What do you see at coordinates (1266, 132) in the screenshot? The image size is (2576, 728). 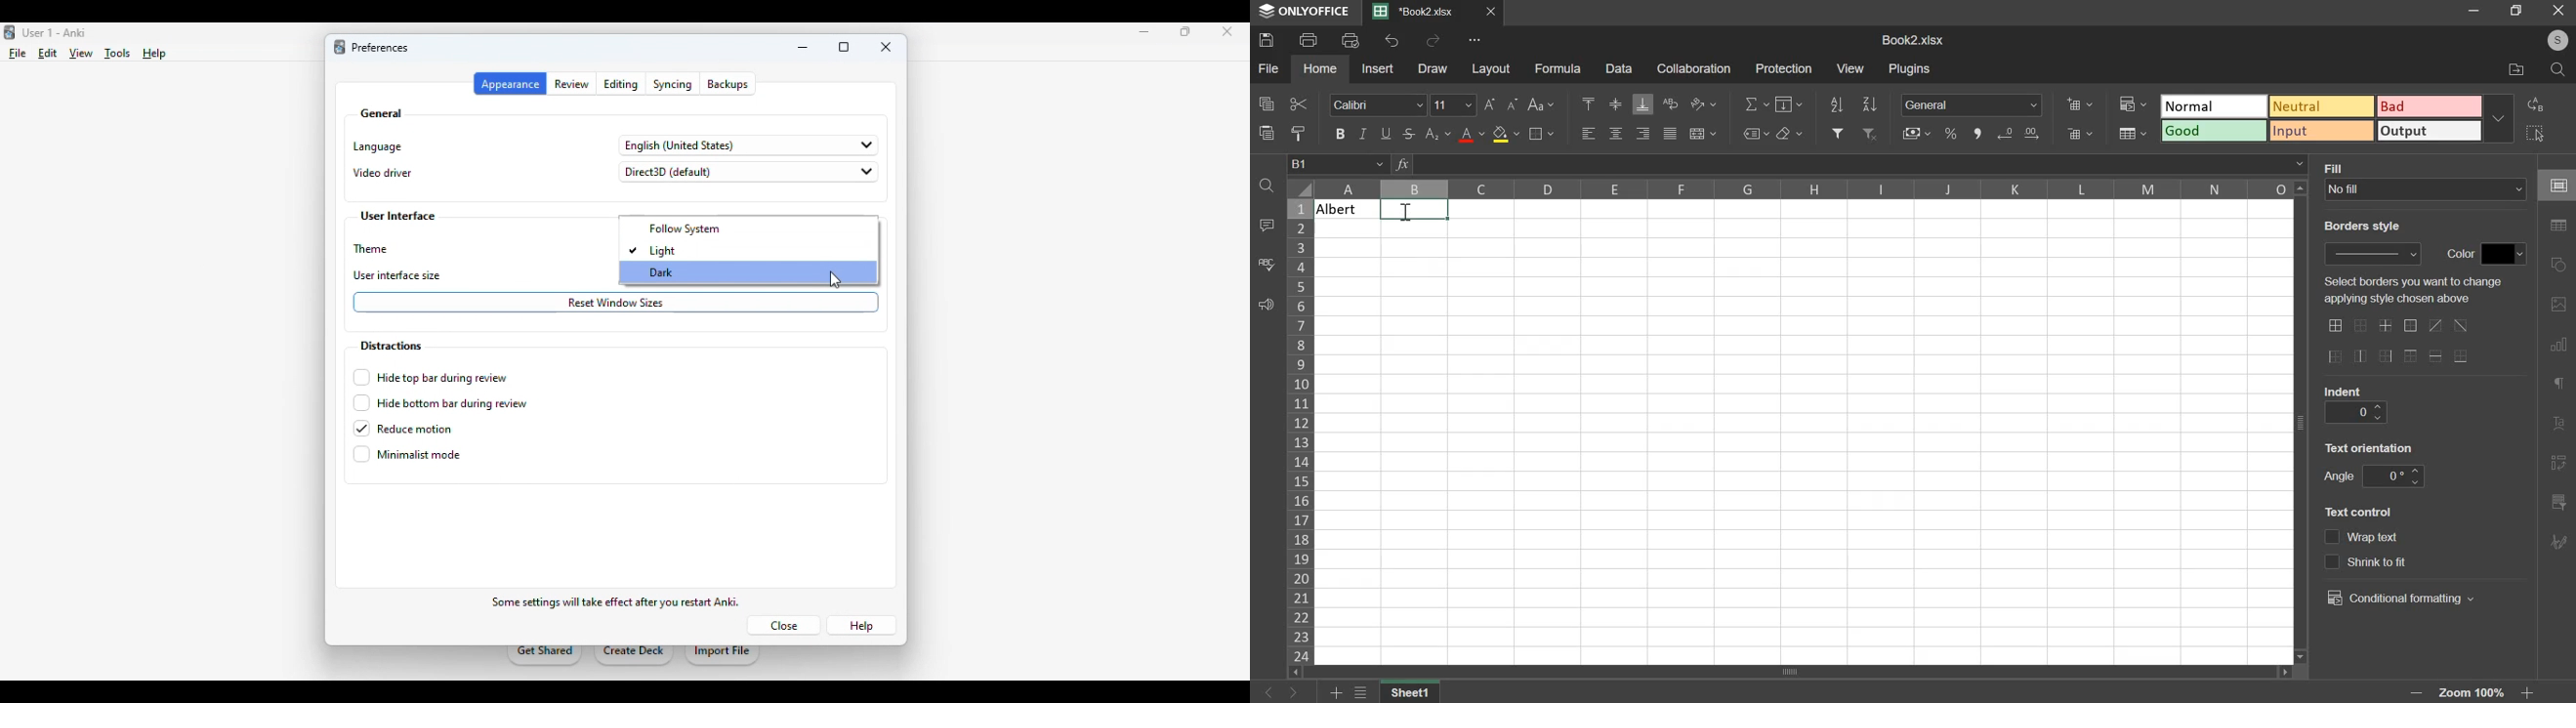 I see `paste` at bounding box center [1266, 132].